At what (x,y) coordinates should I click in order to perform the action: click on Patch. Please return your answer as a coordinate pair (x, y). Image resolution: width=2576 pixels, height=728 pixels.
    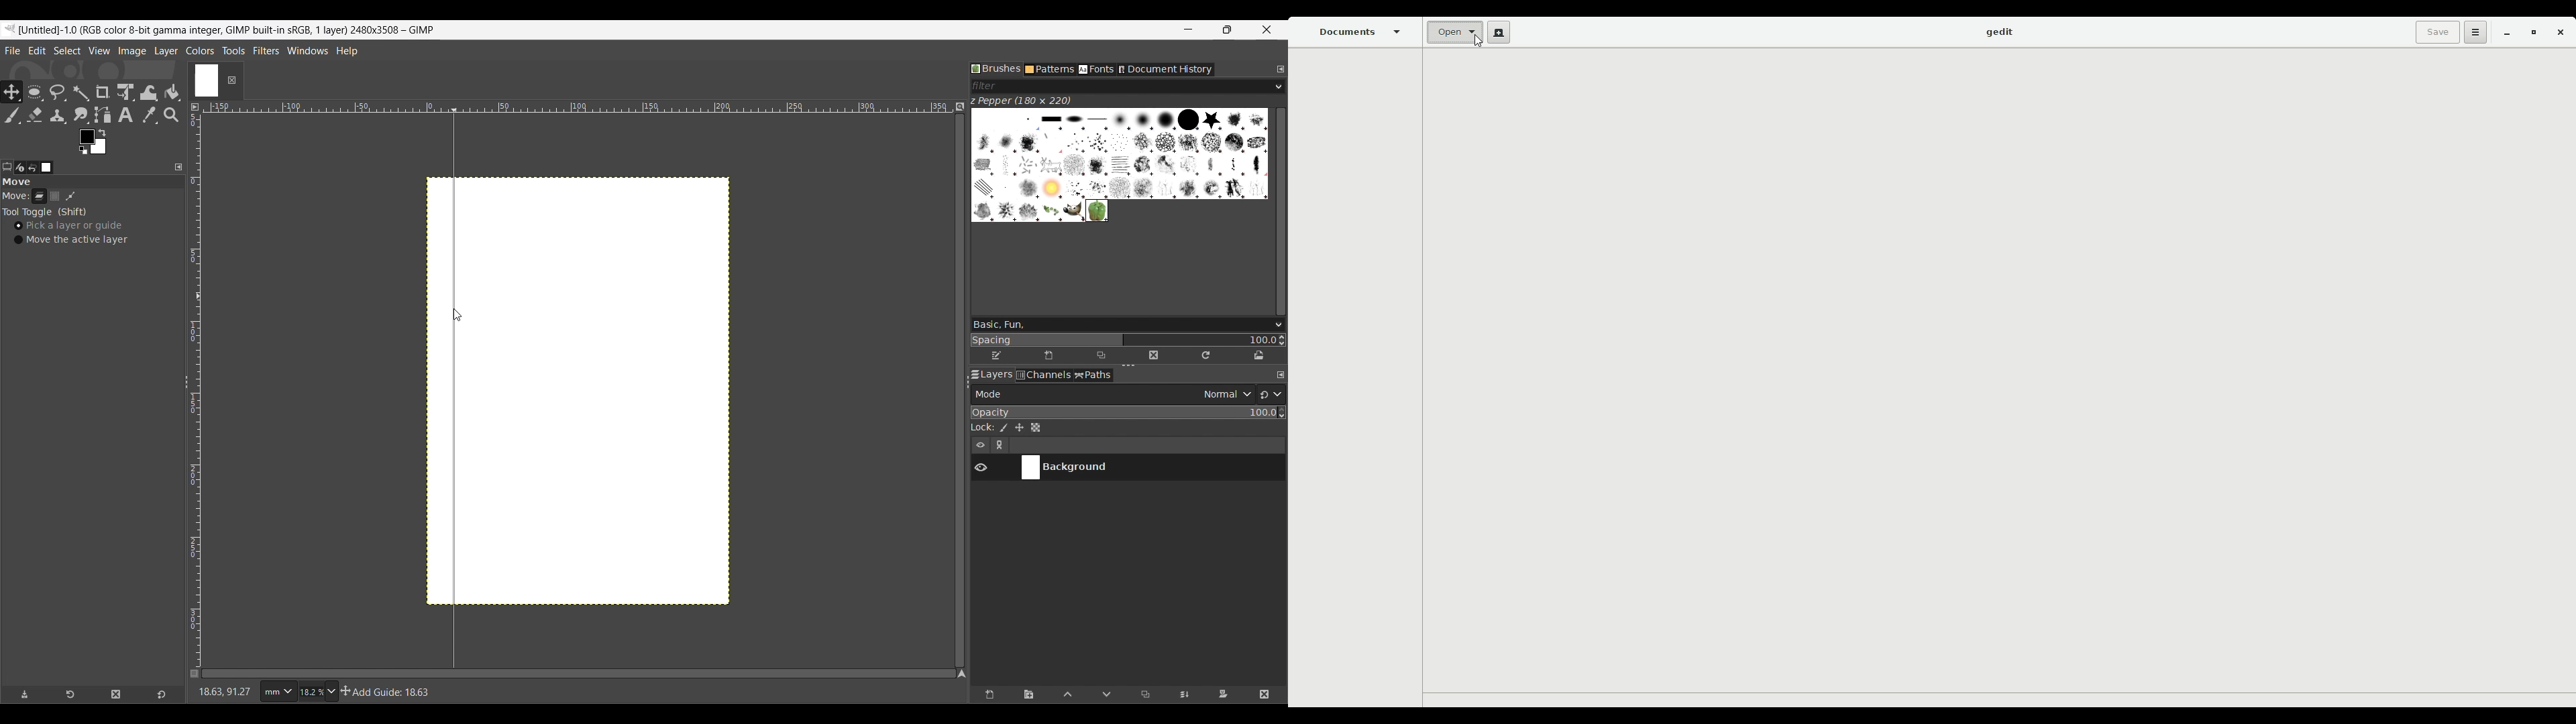
    Looking at the image, I should click on (75, 196).